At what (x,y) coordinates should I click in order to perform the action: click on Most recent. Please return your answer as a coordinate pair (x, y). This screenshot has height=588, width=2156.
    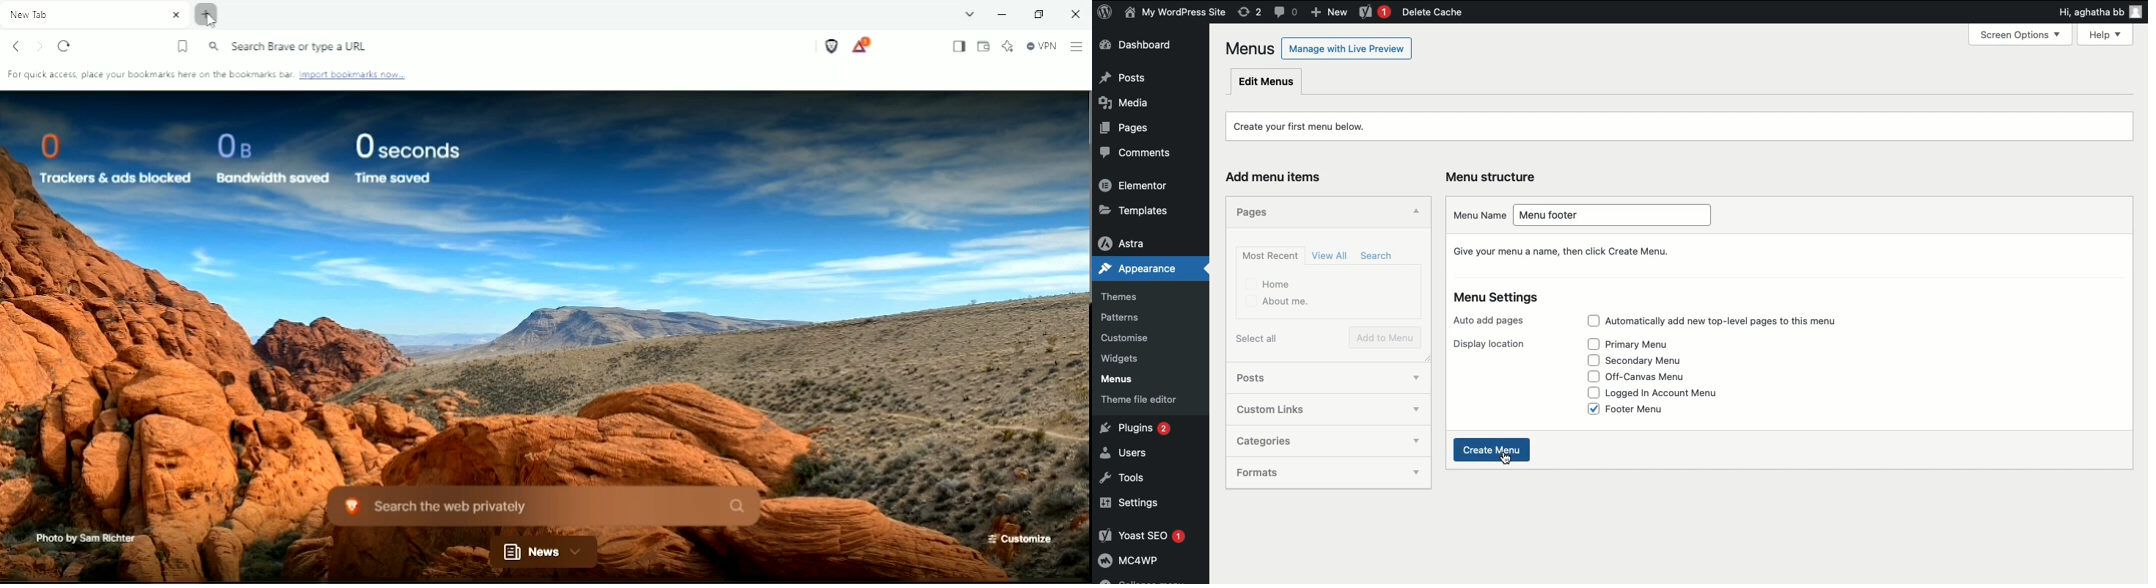
    Looking at the image, I should click on (1270, 256).